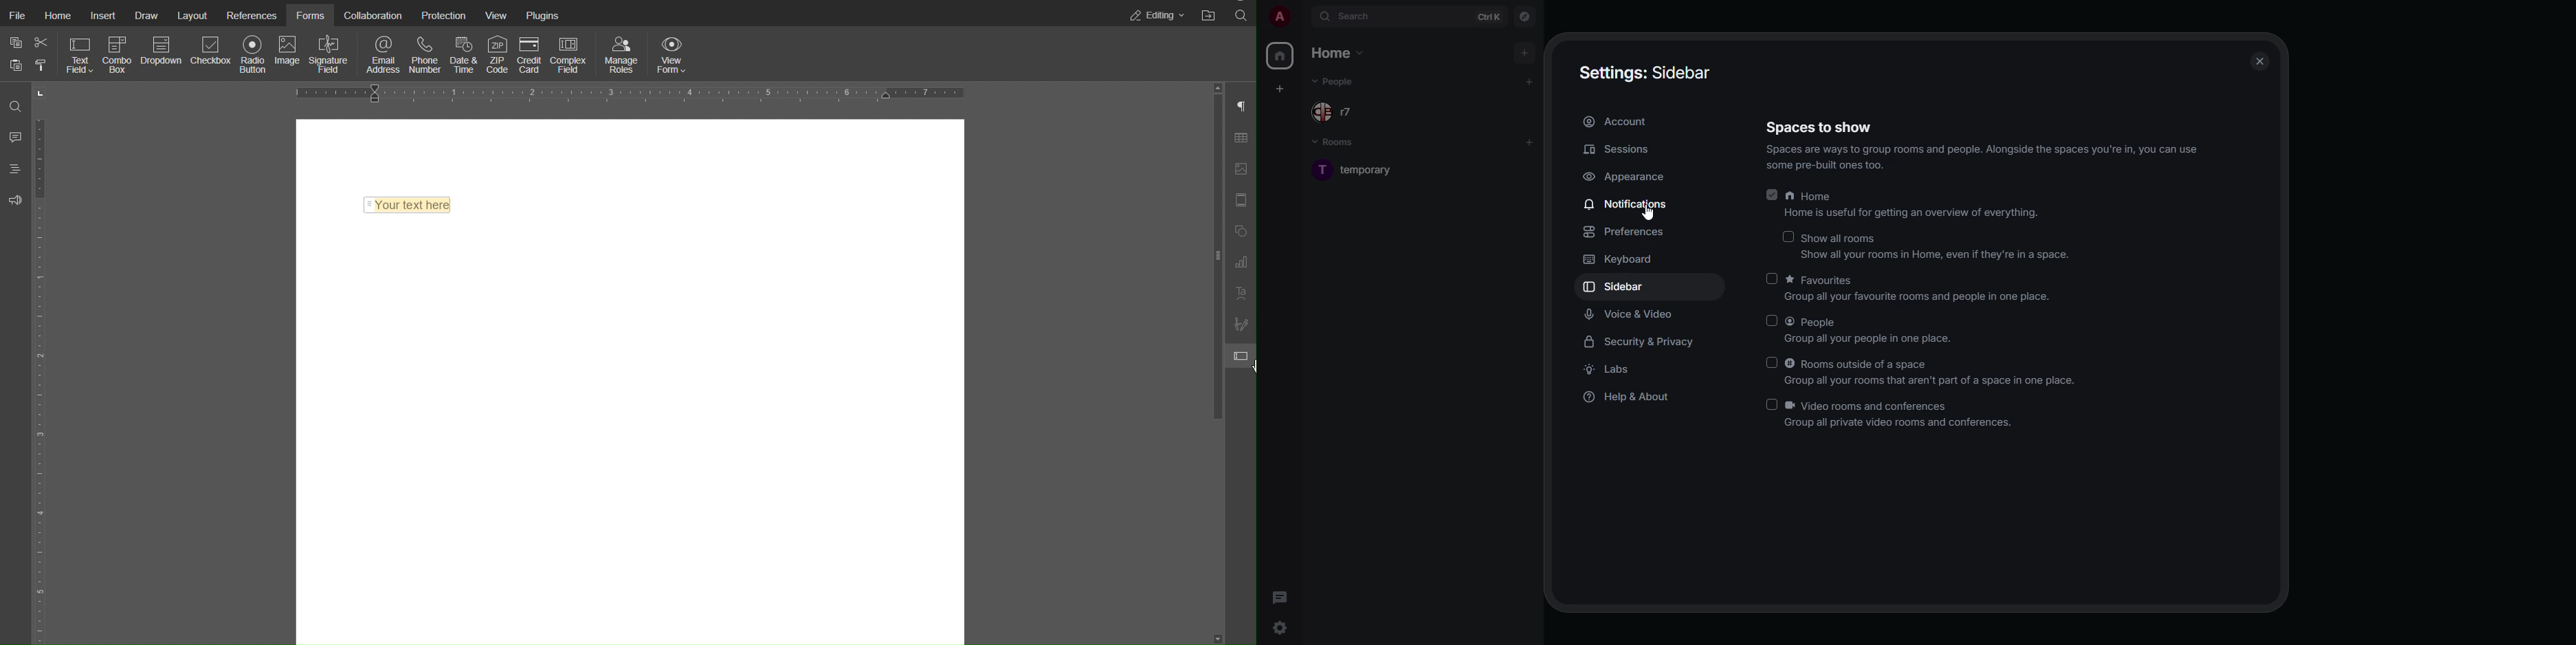 The image size is (2576, 672). What do you see at coordinates (328, 54) in the screenshot?
I see `Signature` at bounding box center [328, 54].